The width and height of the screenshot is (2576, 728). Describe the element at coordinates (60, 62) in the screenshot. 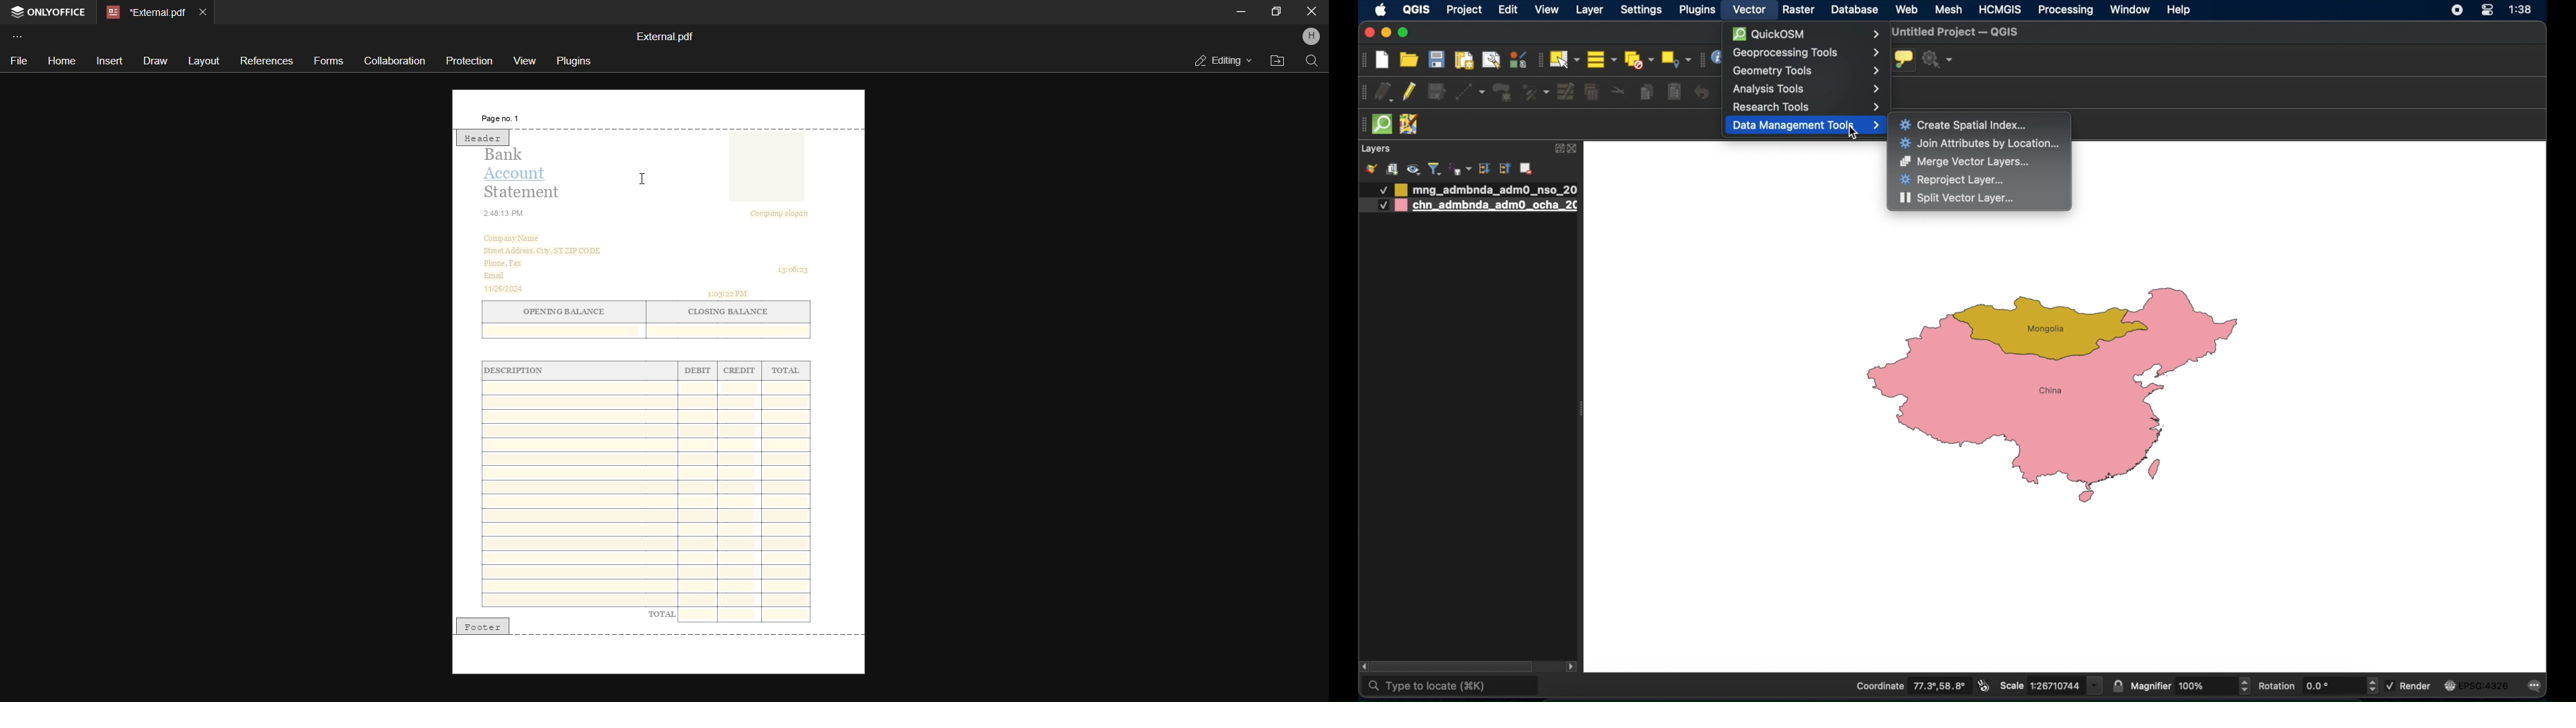

I see `home` at that location.